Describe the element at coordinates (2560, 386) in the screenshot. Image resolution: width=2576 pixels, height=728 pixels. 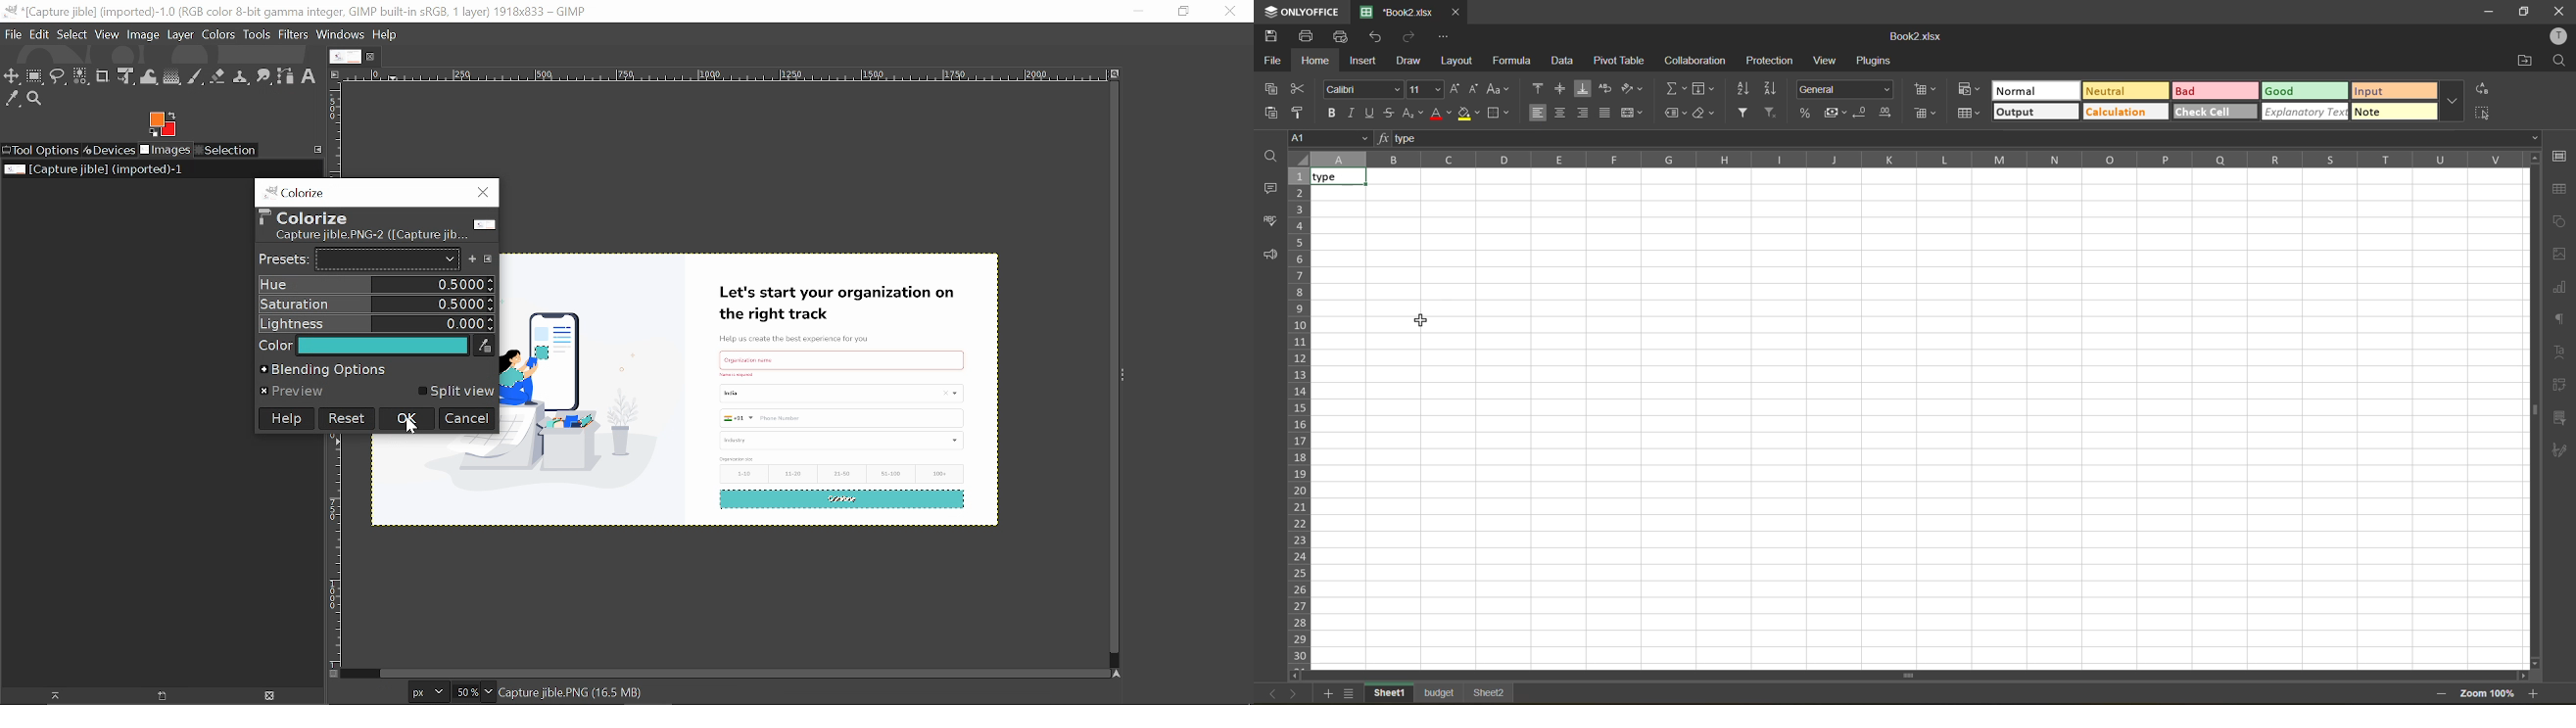
I see `pivot table` at that location.